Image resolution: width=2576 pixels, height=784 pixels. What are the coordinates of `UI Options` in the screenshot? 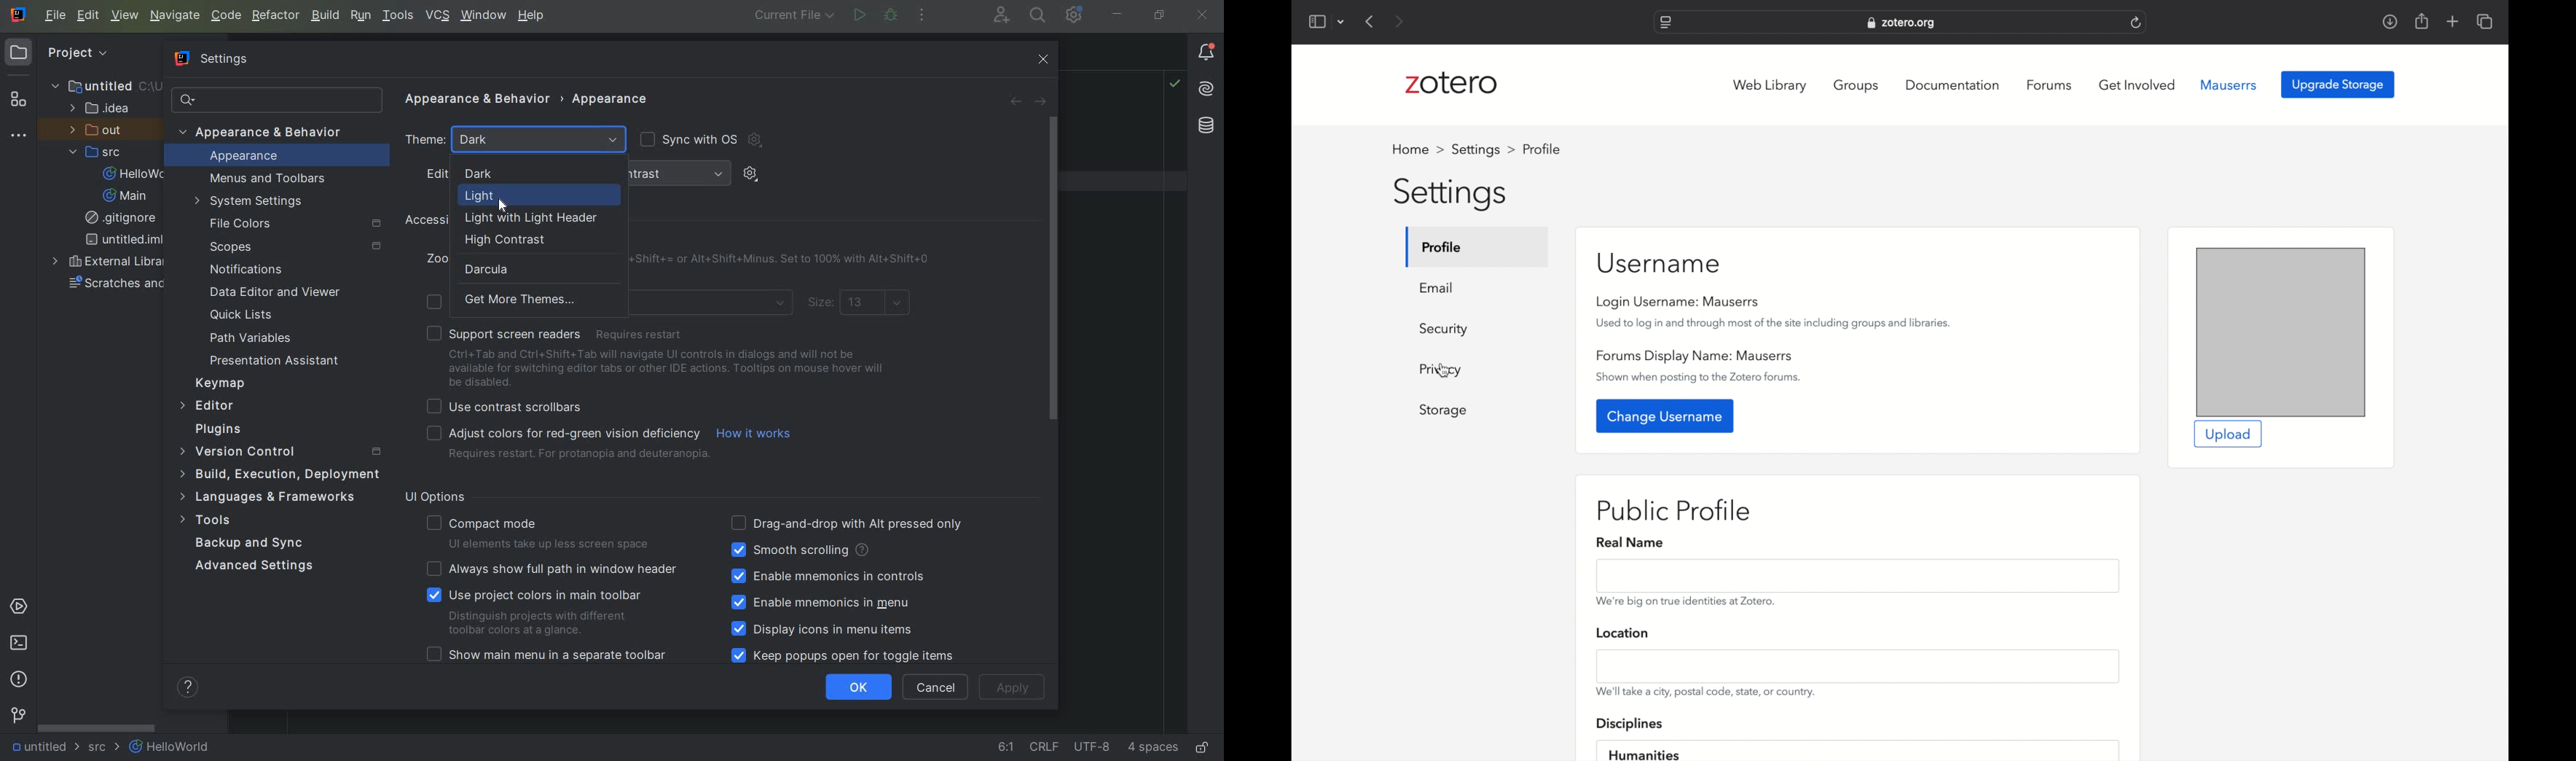 It's located at (441, 497).